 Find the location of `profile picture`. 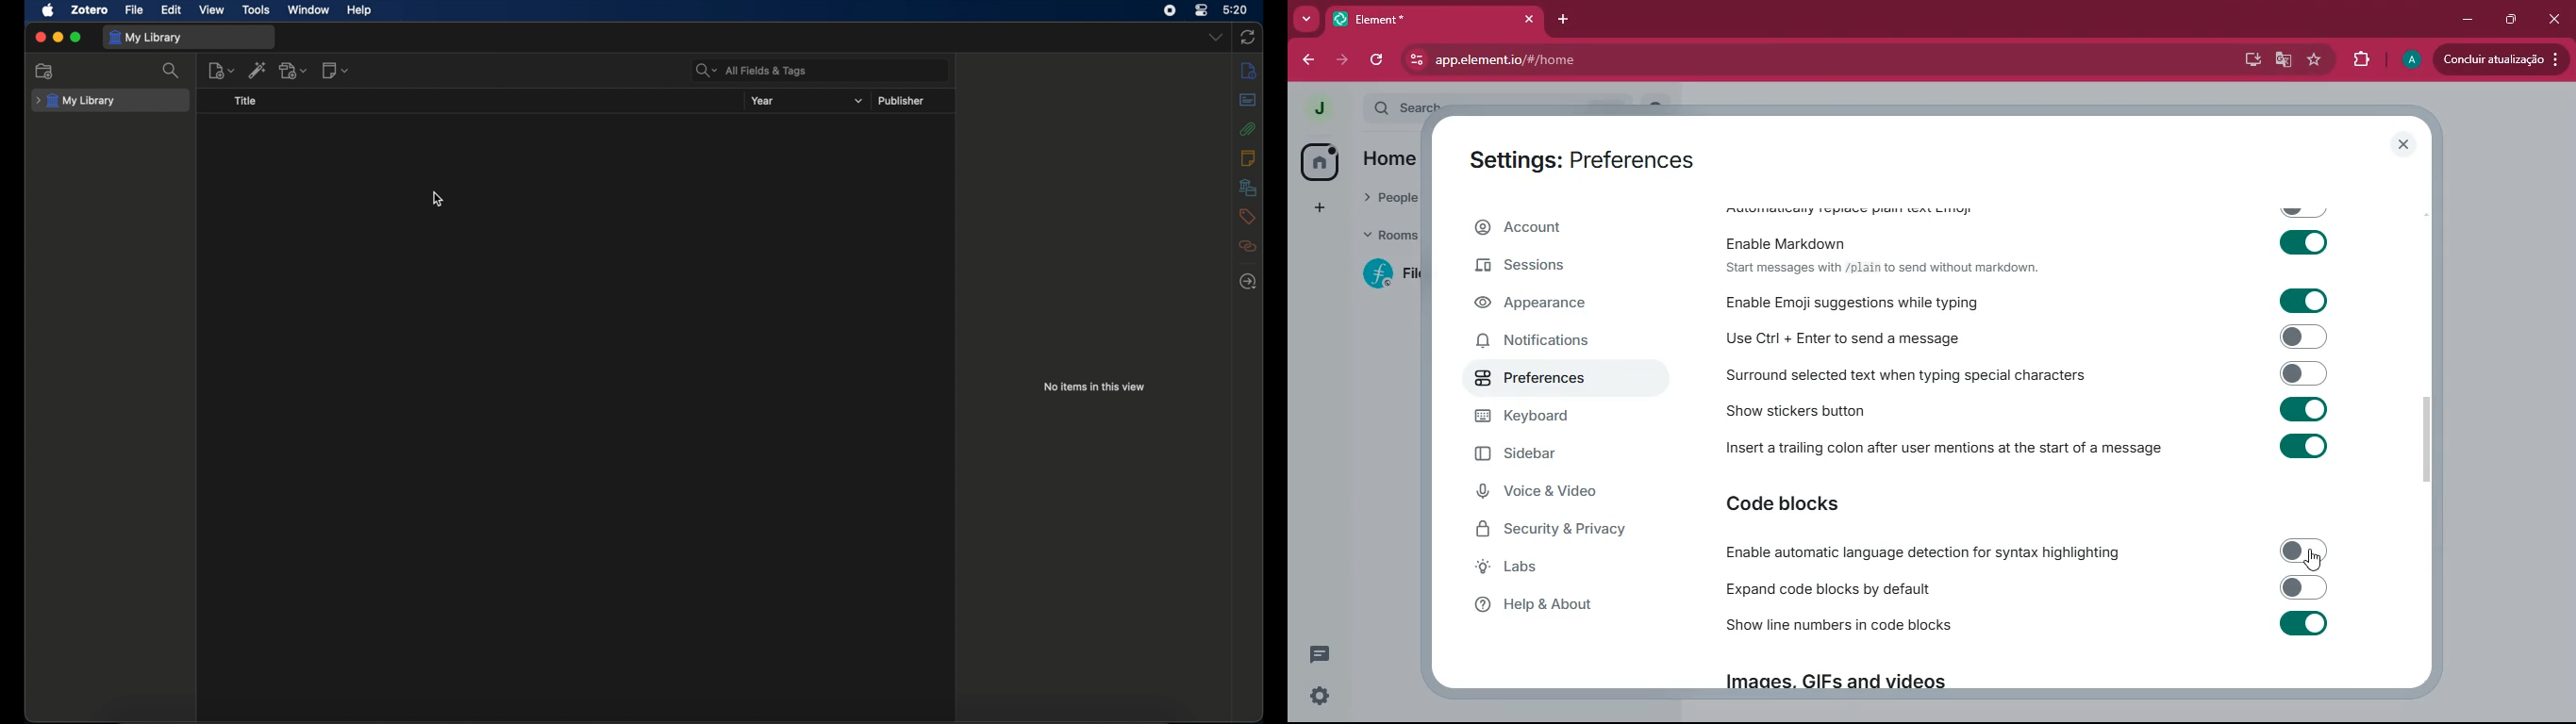

profile picture is located at coordinates (1313, 107).